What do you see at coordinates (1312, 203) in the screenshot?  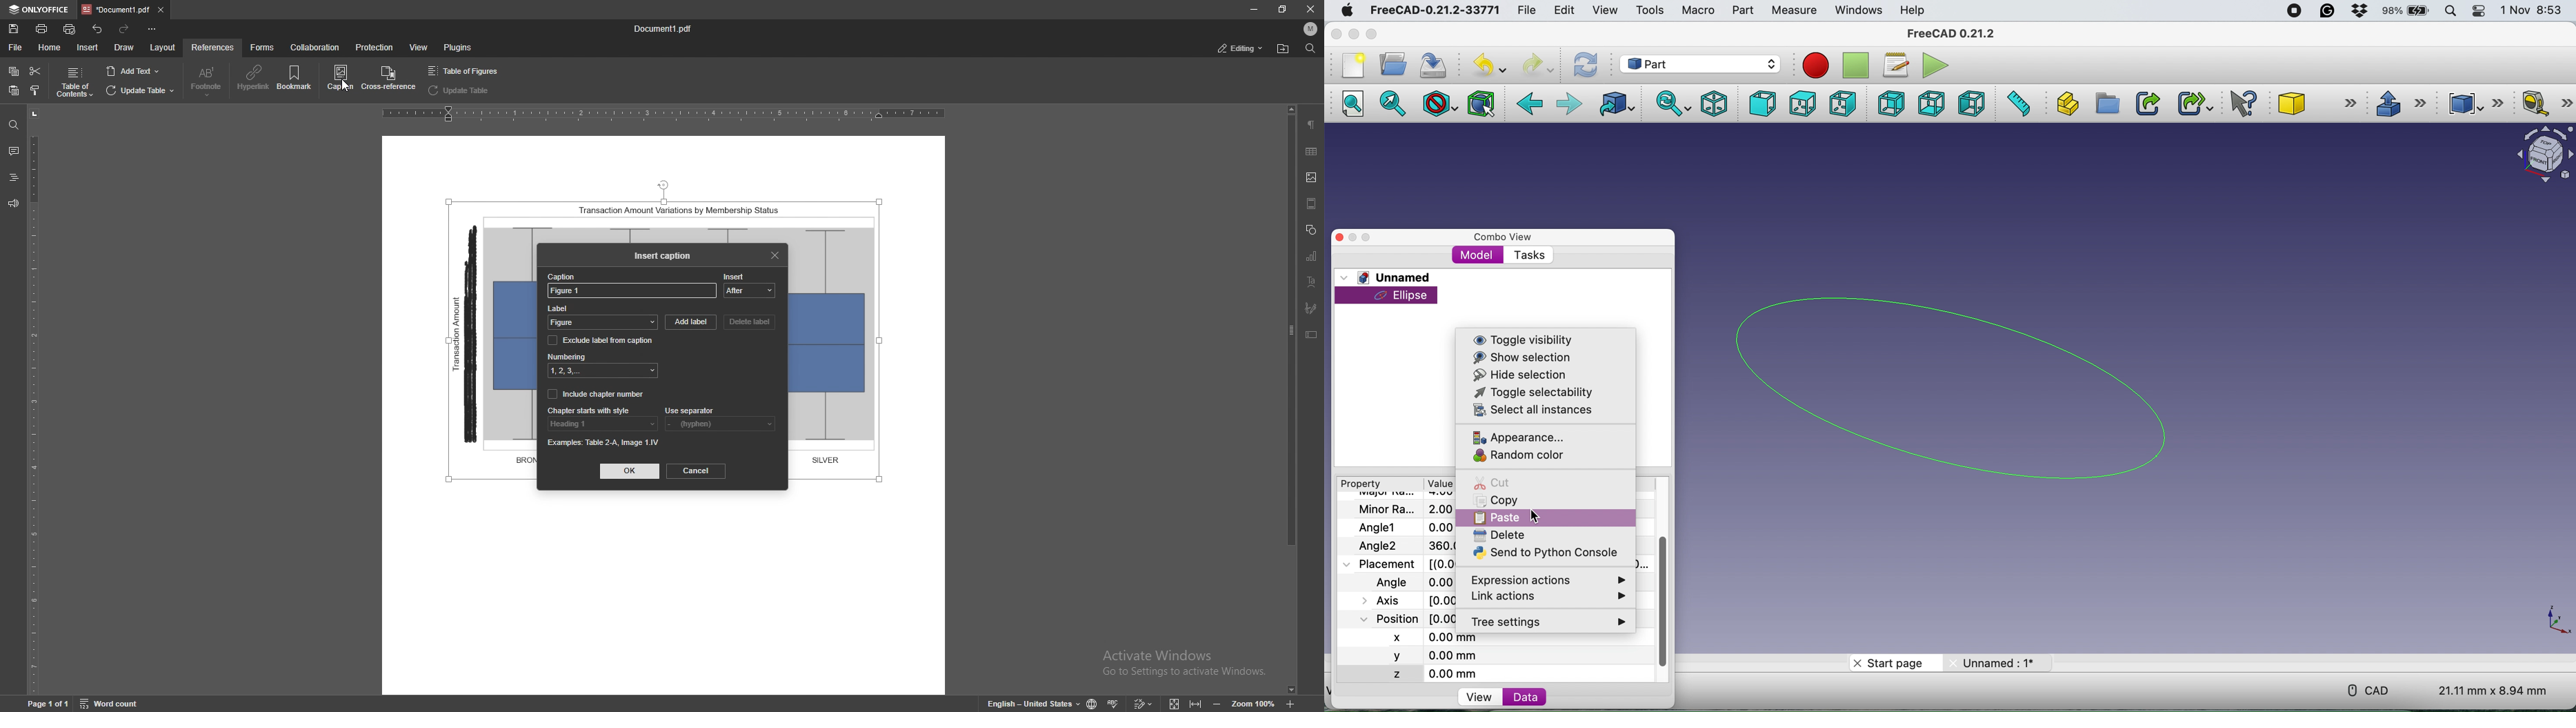 I see `header and footer` at bounding box center [1312, 203].